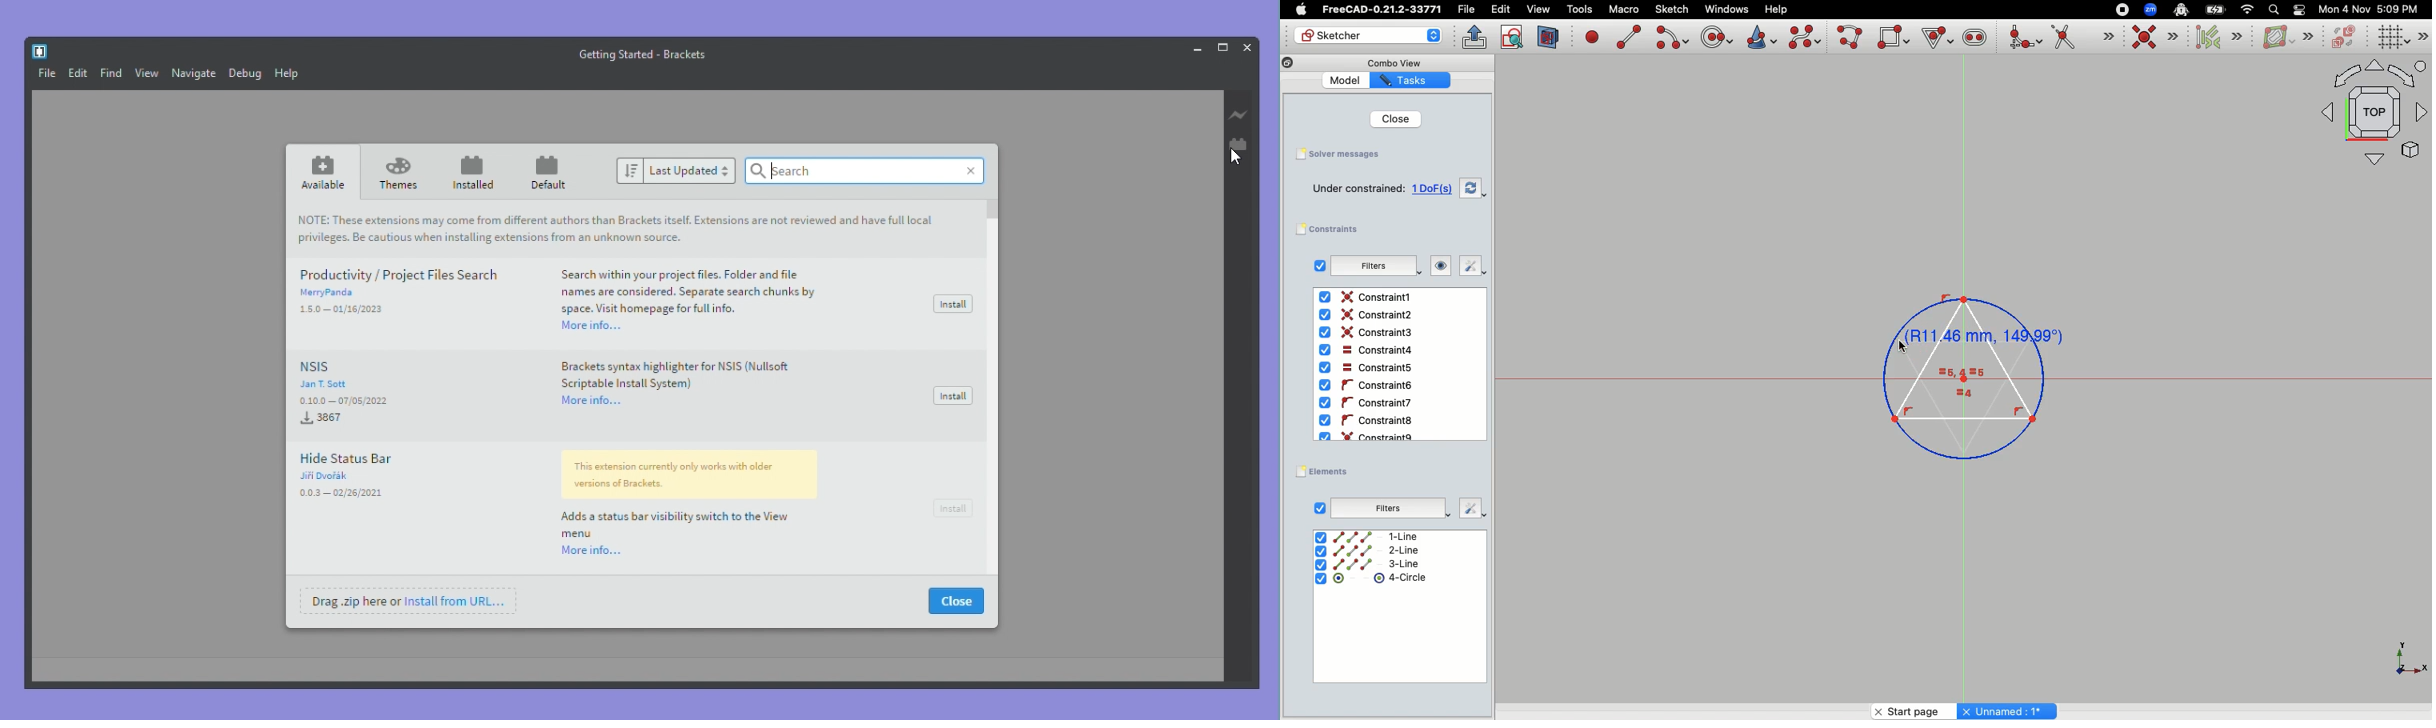 Image resolution: width=2436 pixels, height=728 pixels. I want to click on Maximize, so click(1224, 46).